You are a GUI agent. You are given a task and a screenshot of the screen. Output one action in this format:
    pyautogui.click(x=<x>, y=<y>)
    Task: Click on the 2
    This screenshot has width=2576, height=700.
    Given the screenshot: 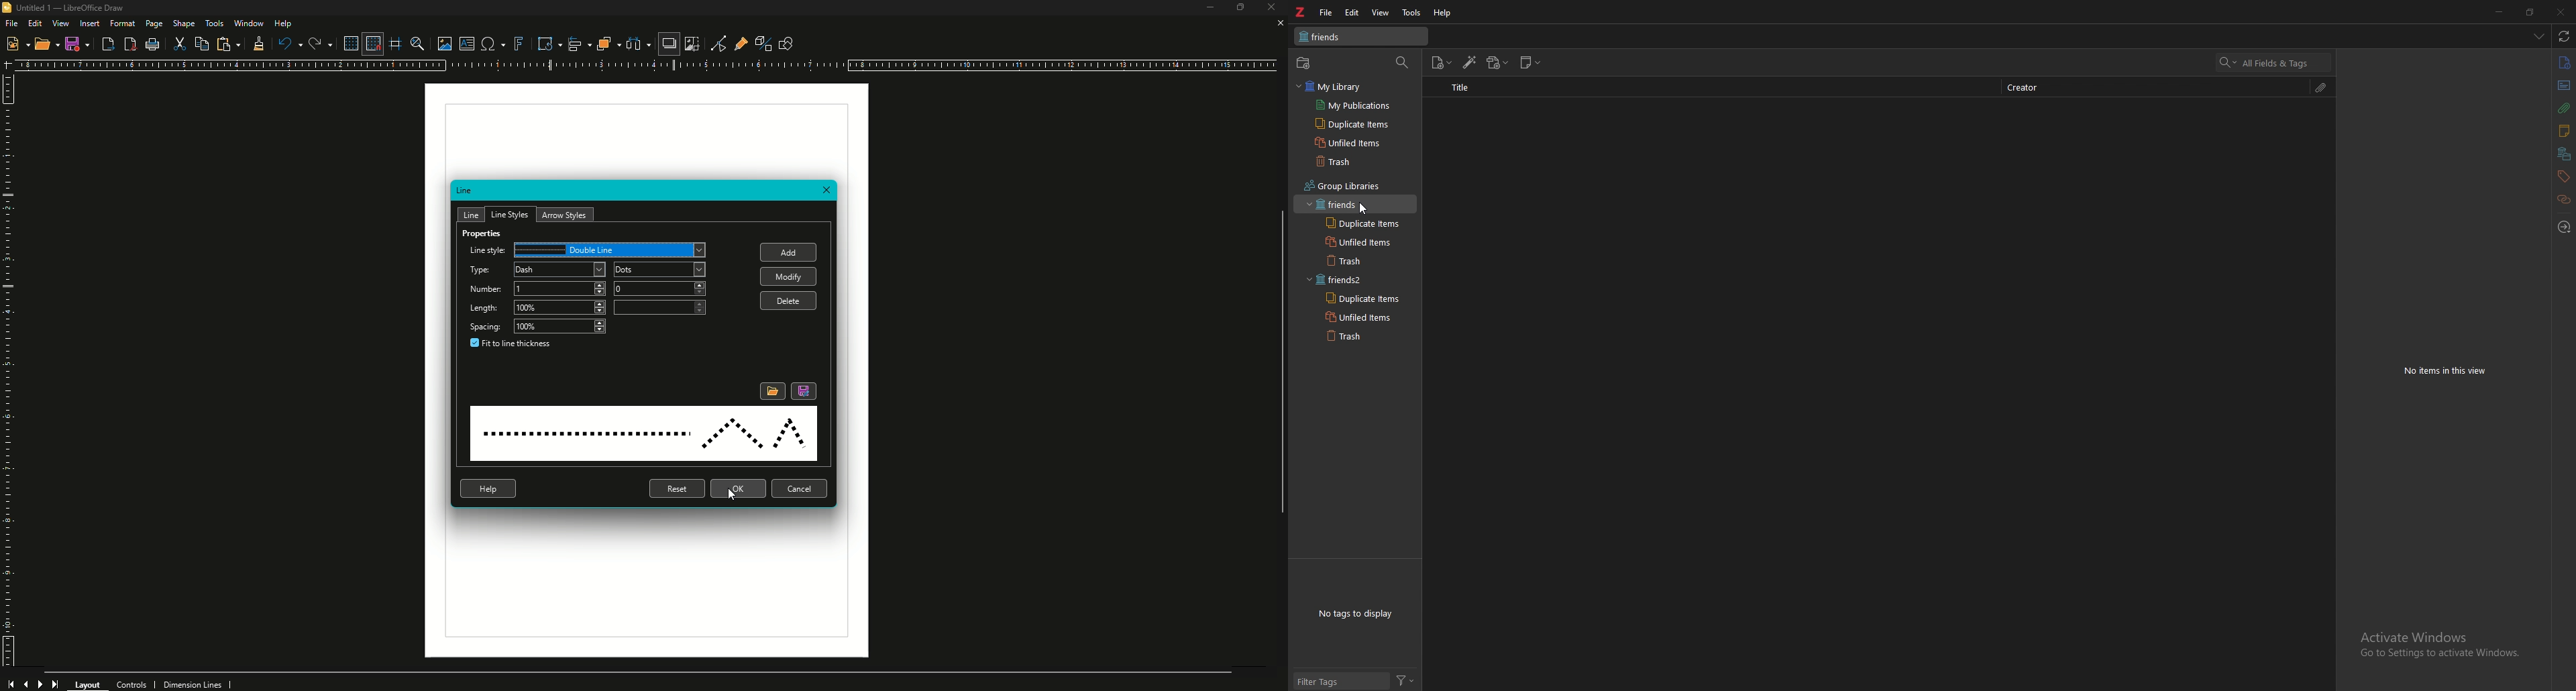 What is the action you would take?
    pyautogui.click(x=661, y=288)
    